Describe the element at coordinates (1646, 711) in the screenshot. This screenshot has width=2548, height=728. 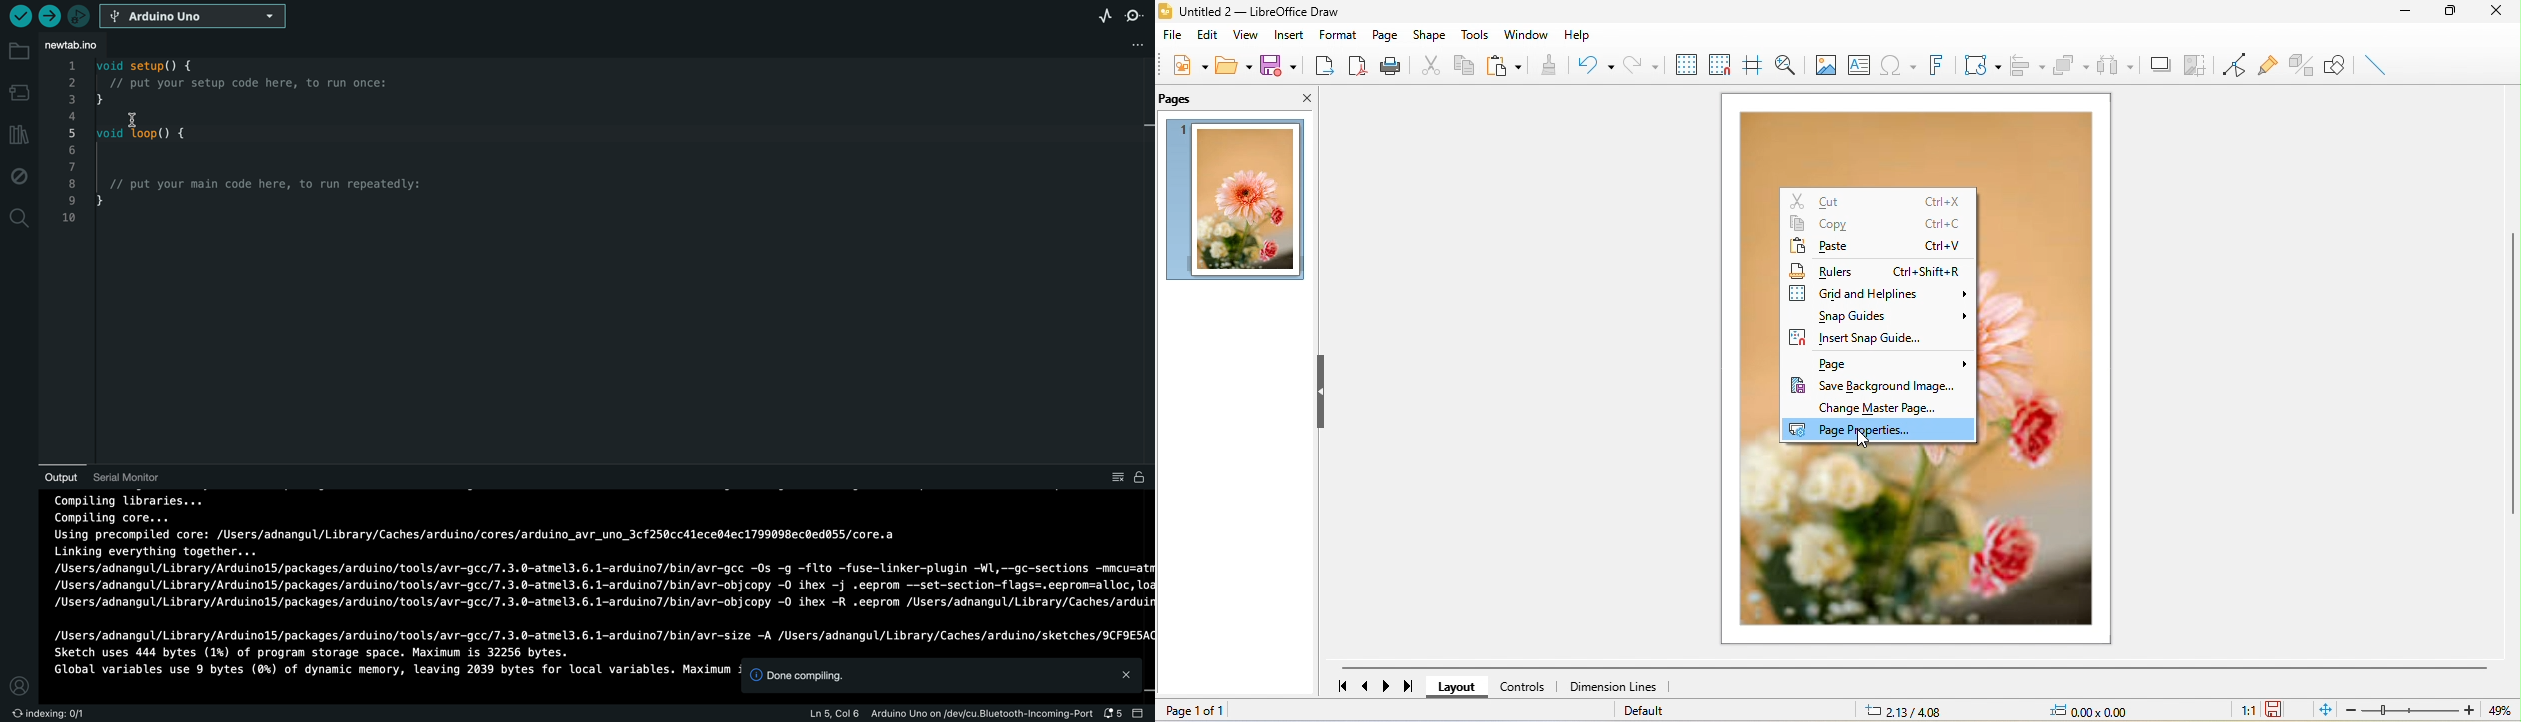
I see `default` at that location.